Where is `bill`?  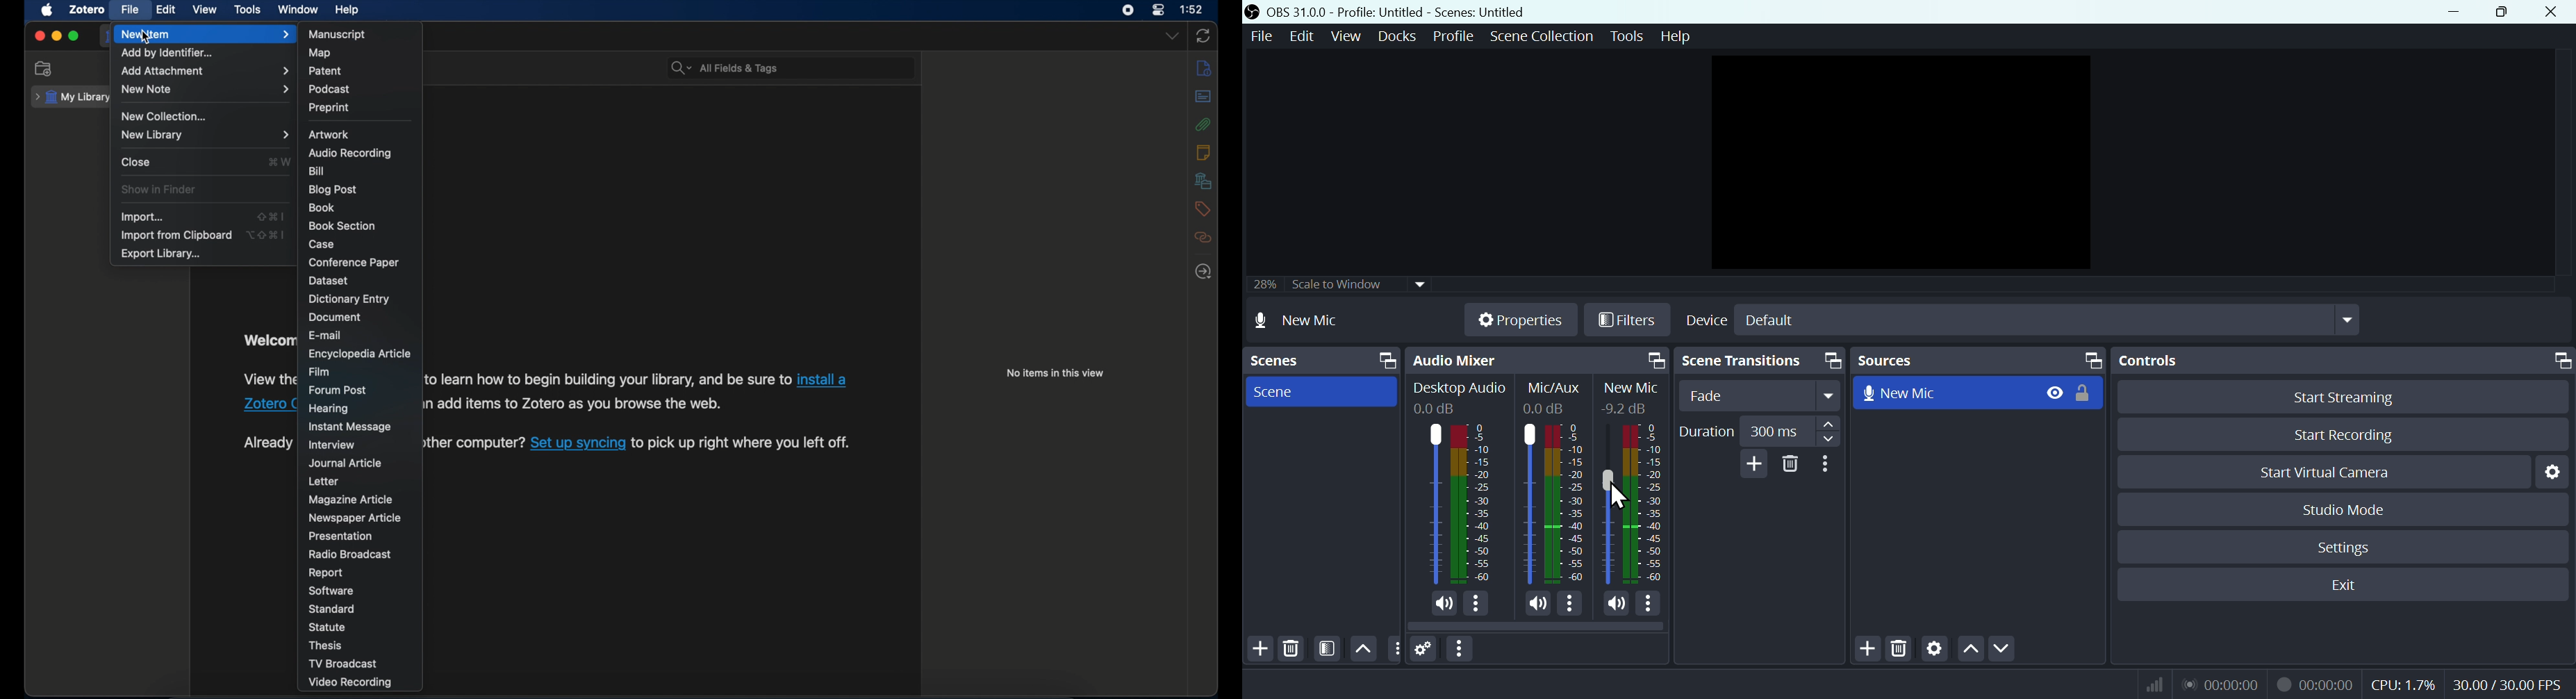
bill is located at coordinates (316, 171).